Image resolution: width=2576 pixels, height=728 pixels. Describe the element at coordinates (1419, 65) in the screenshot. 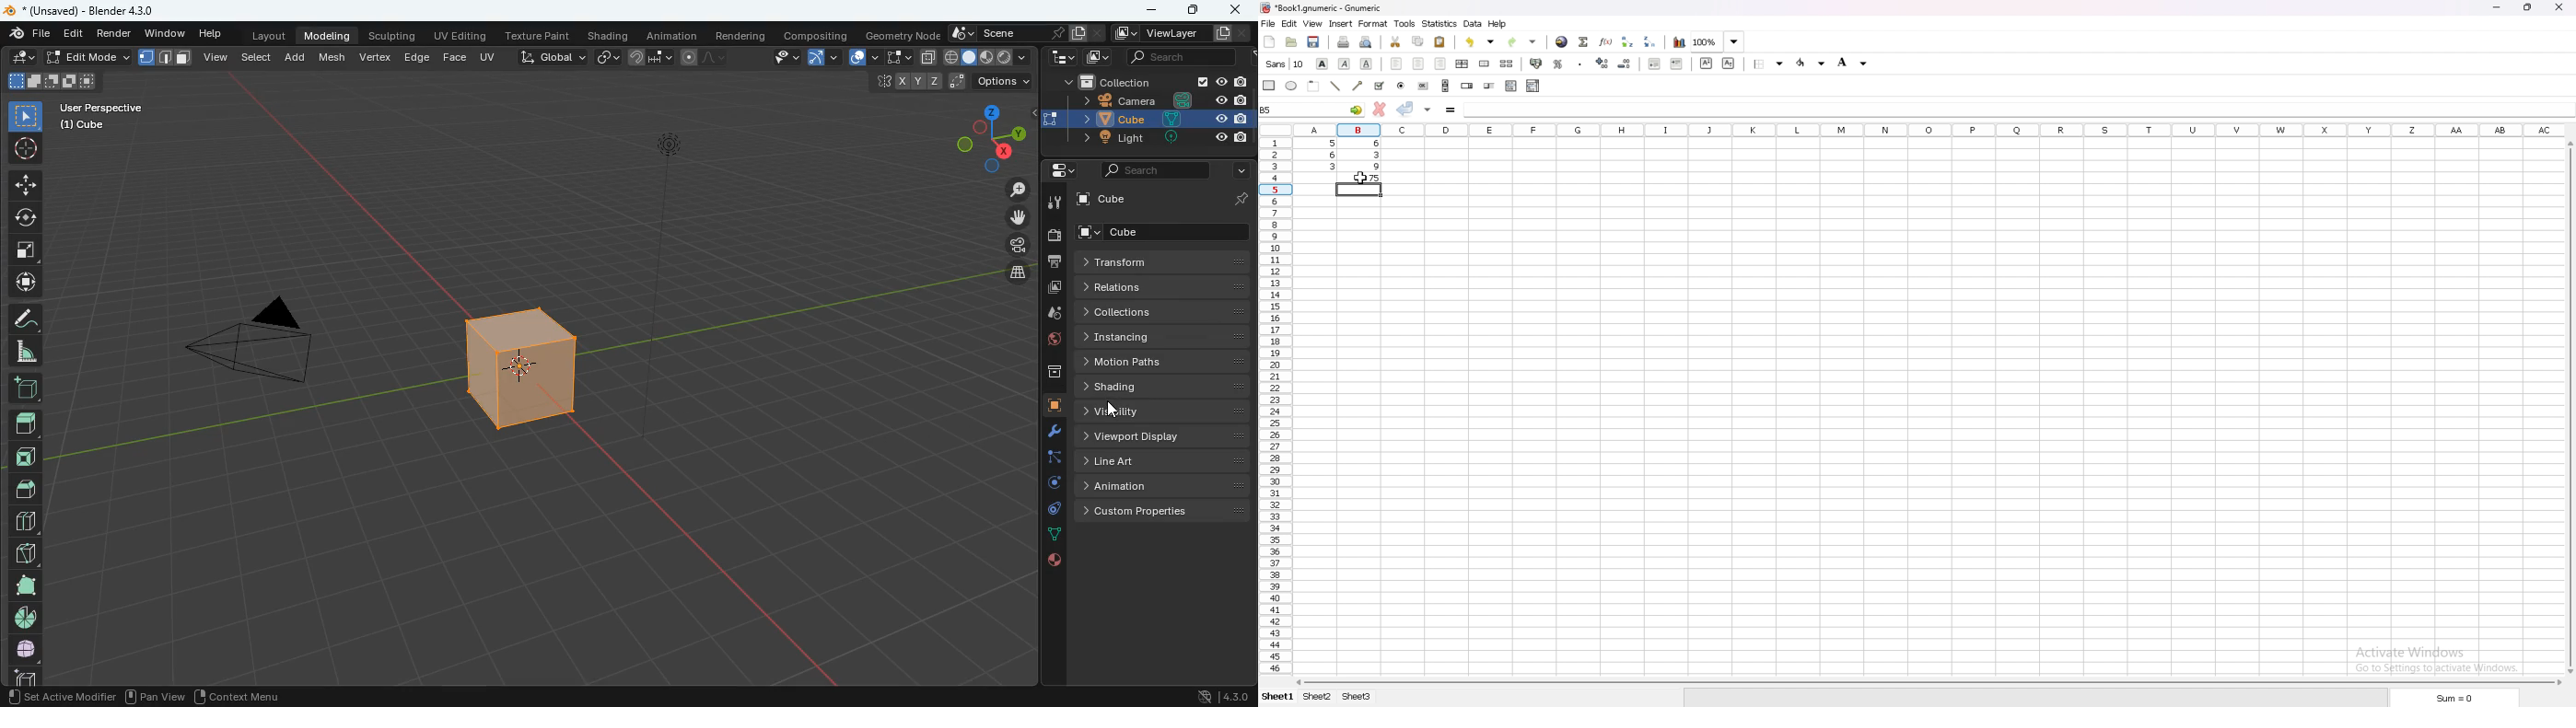

I see `center` at that location.